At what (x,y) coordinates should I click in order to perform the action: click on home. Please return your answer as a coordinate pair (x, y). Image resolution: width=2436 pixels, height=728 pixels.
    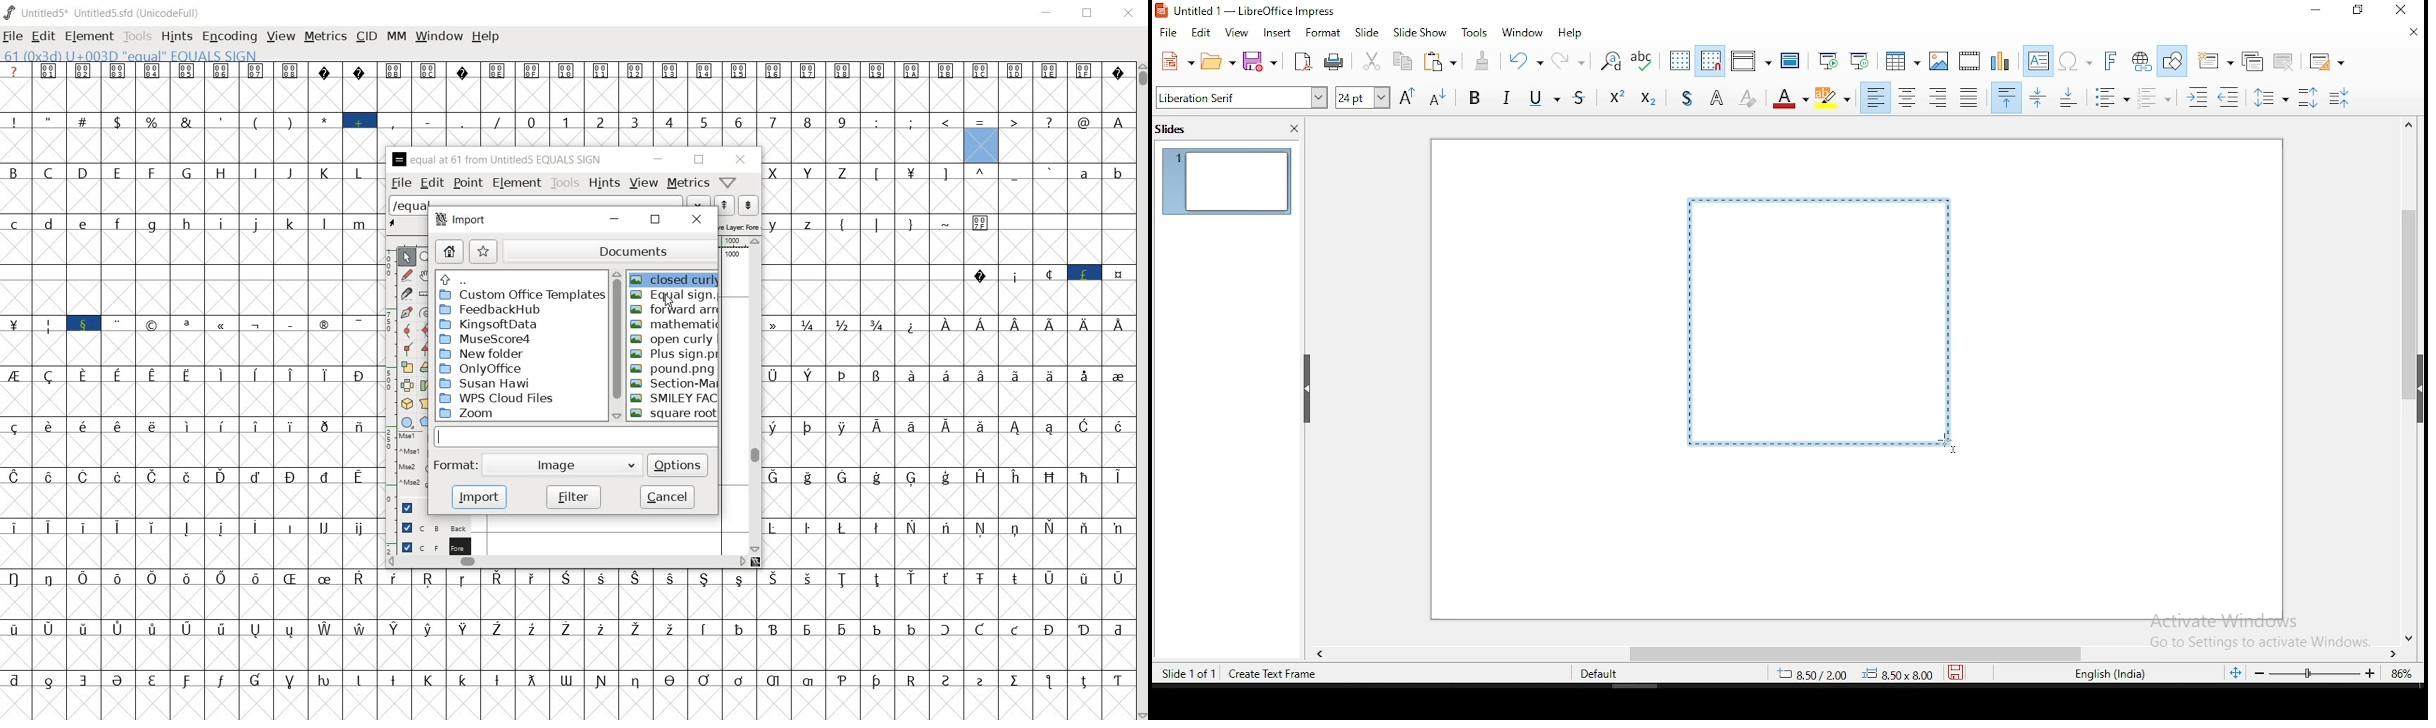
    Looking at the image, I should click on (447, 252).